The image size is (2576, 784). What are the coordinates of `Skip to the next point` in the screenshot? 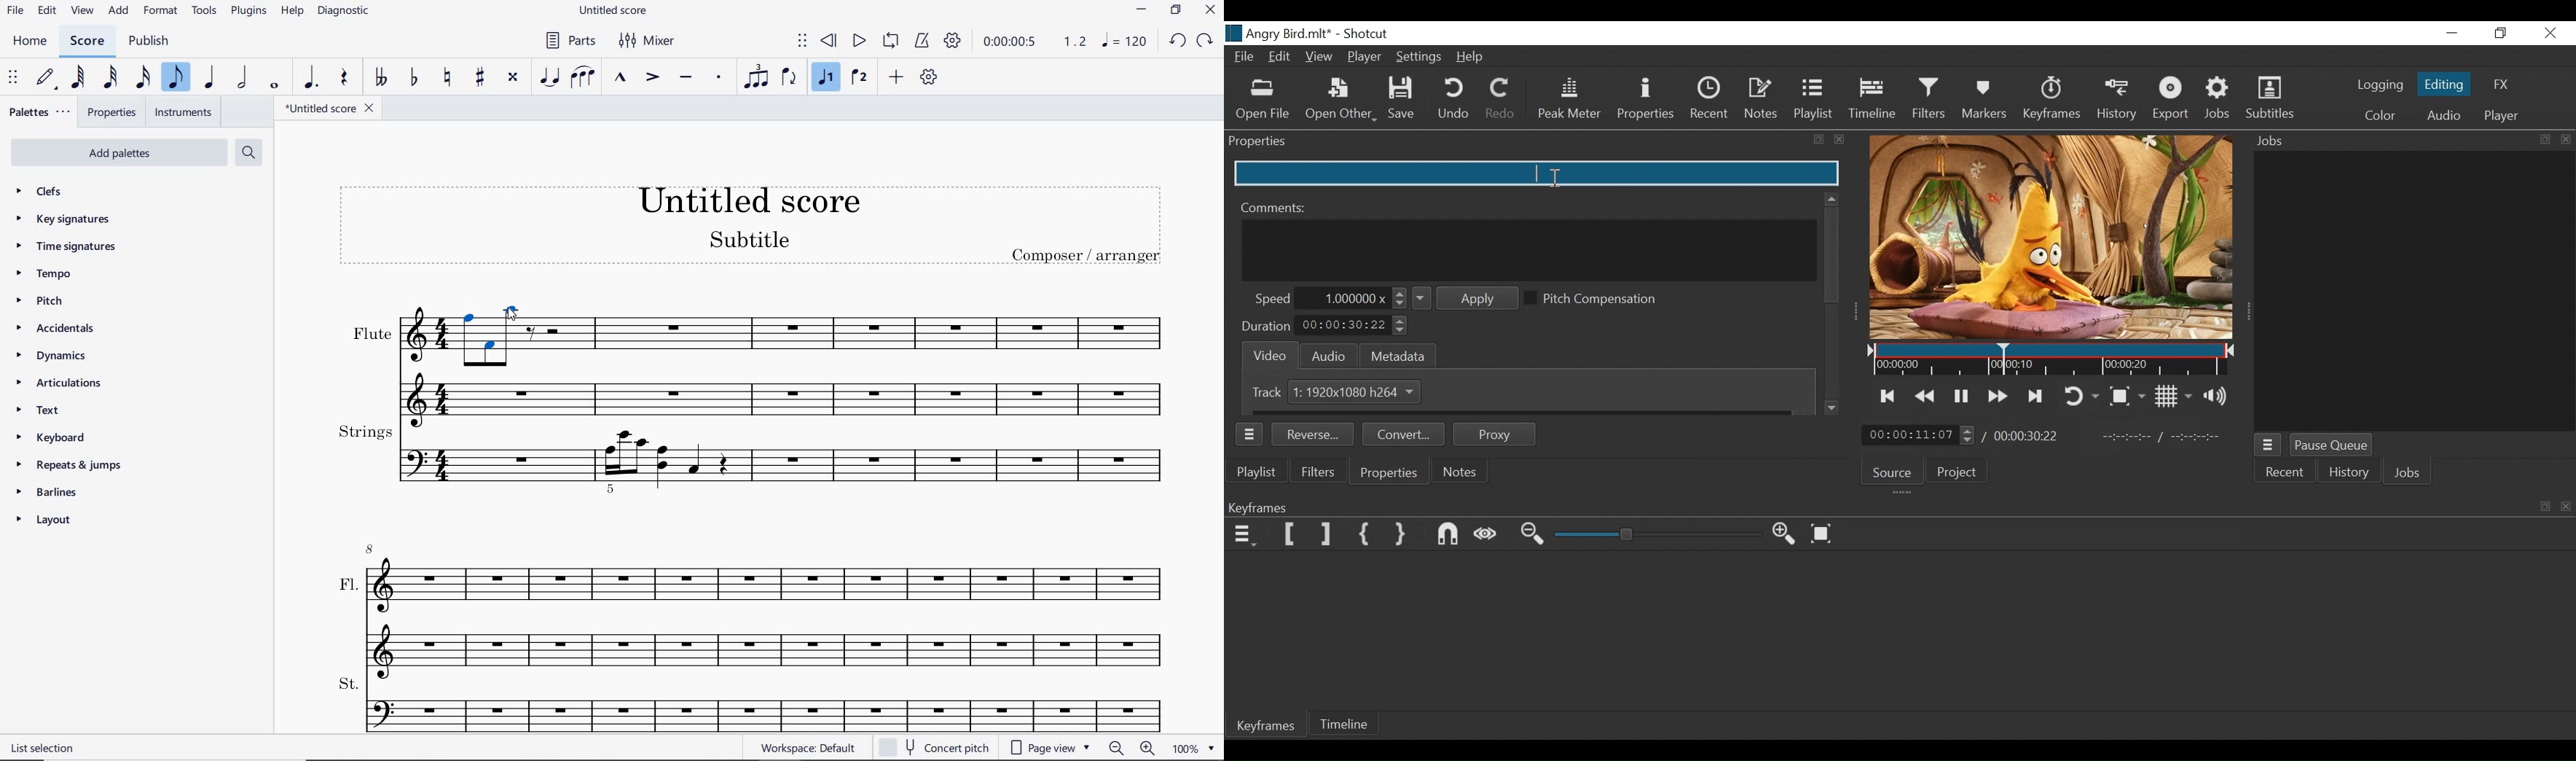 It's located at (2037, 396).